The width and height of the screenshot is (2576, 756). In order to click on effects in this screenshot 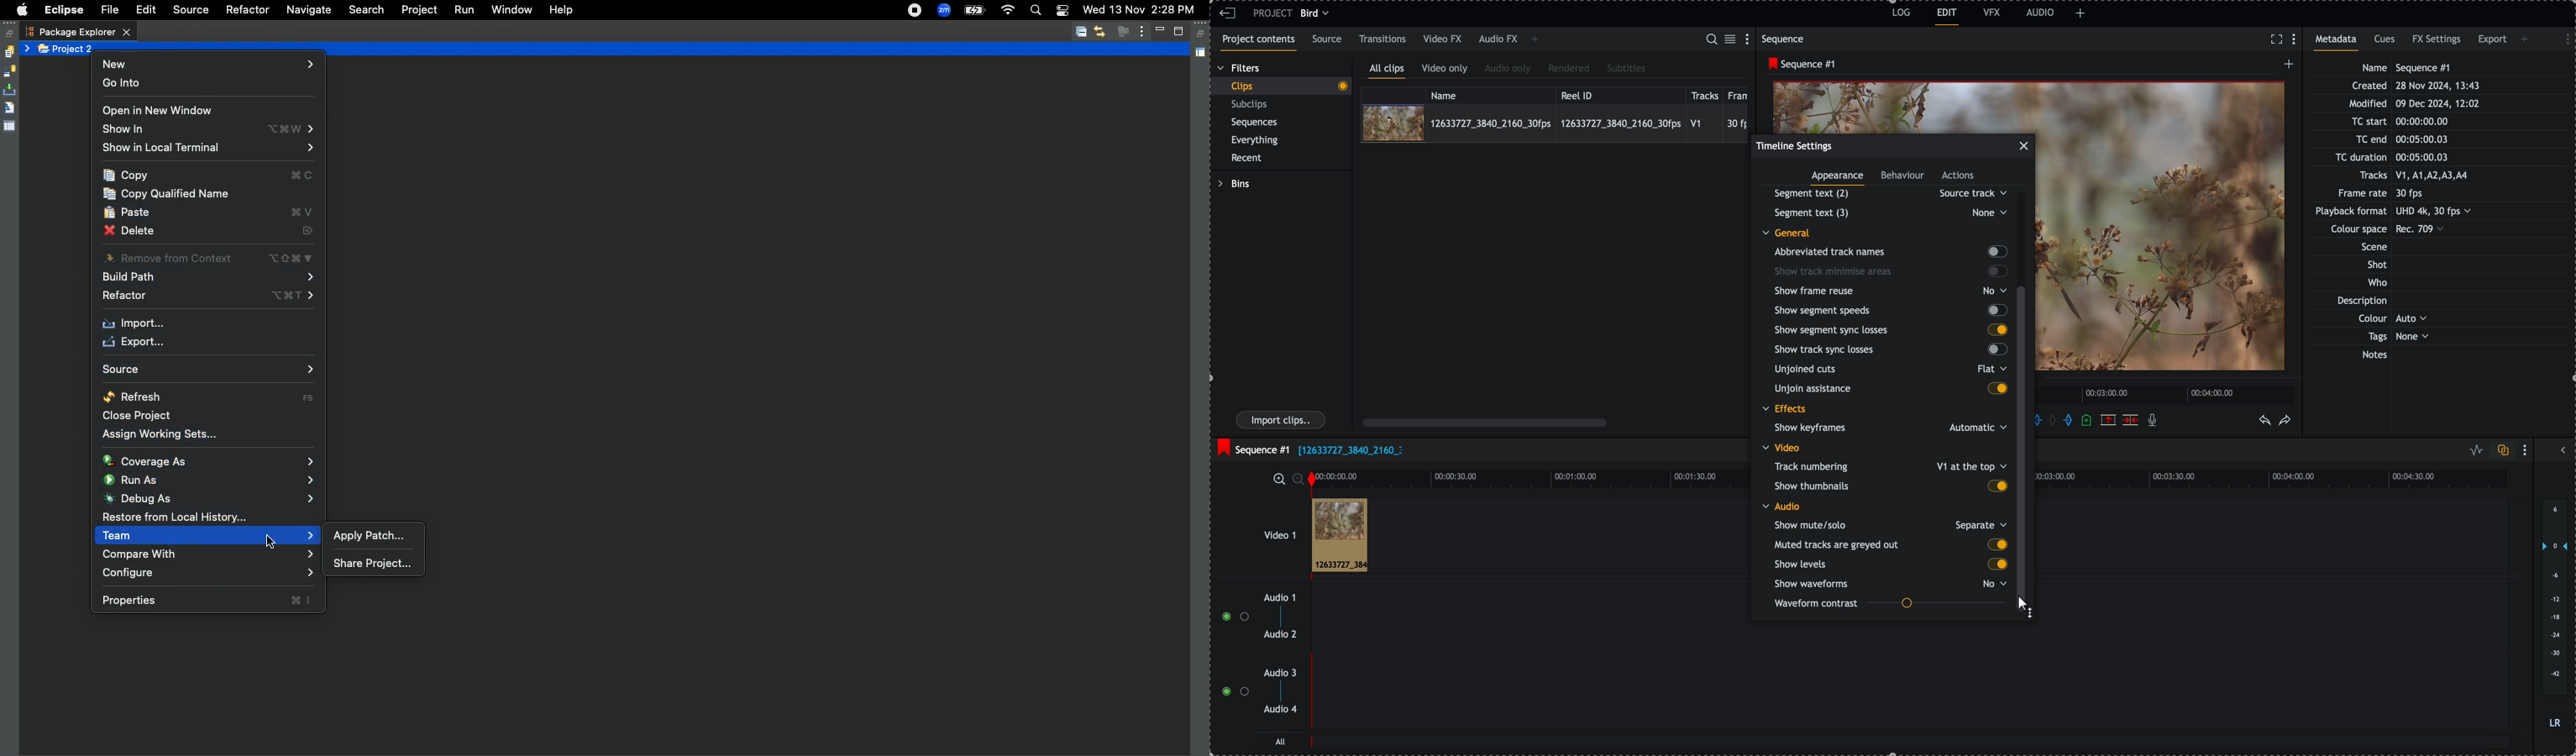, I will do `click(1786, 410)`.